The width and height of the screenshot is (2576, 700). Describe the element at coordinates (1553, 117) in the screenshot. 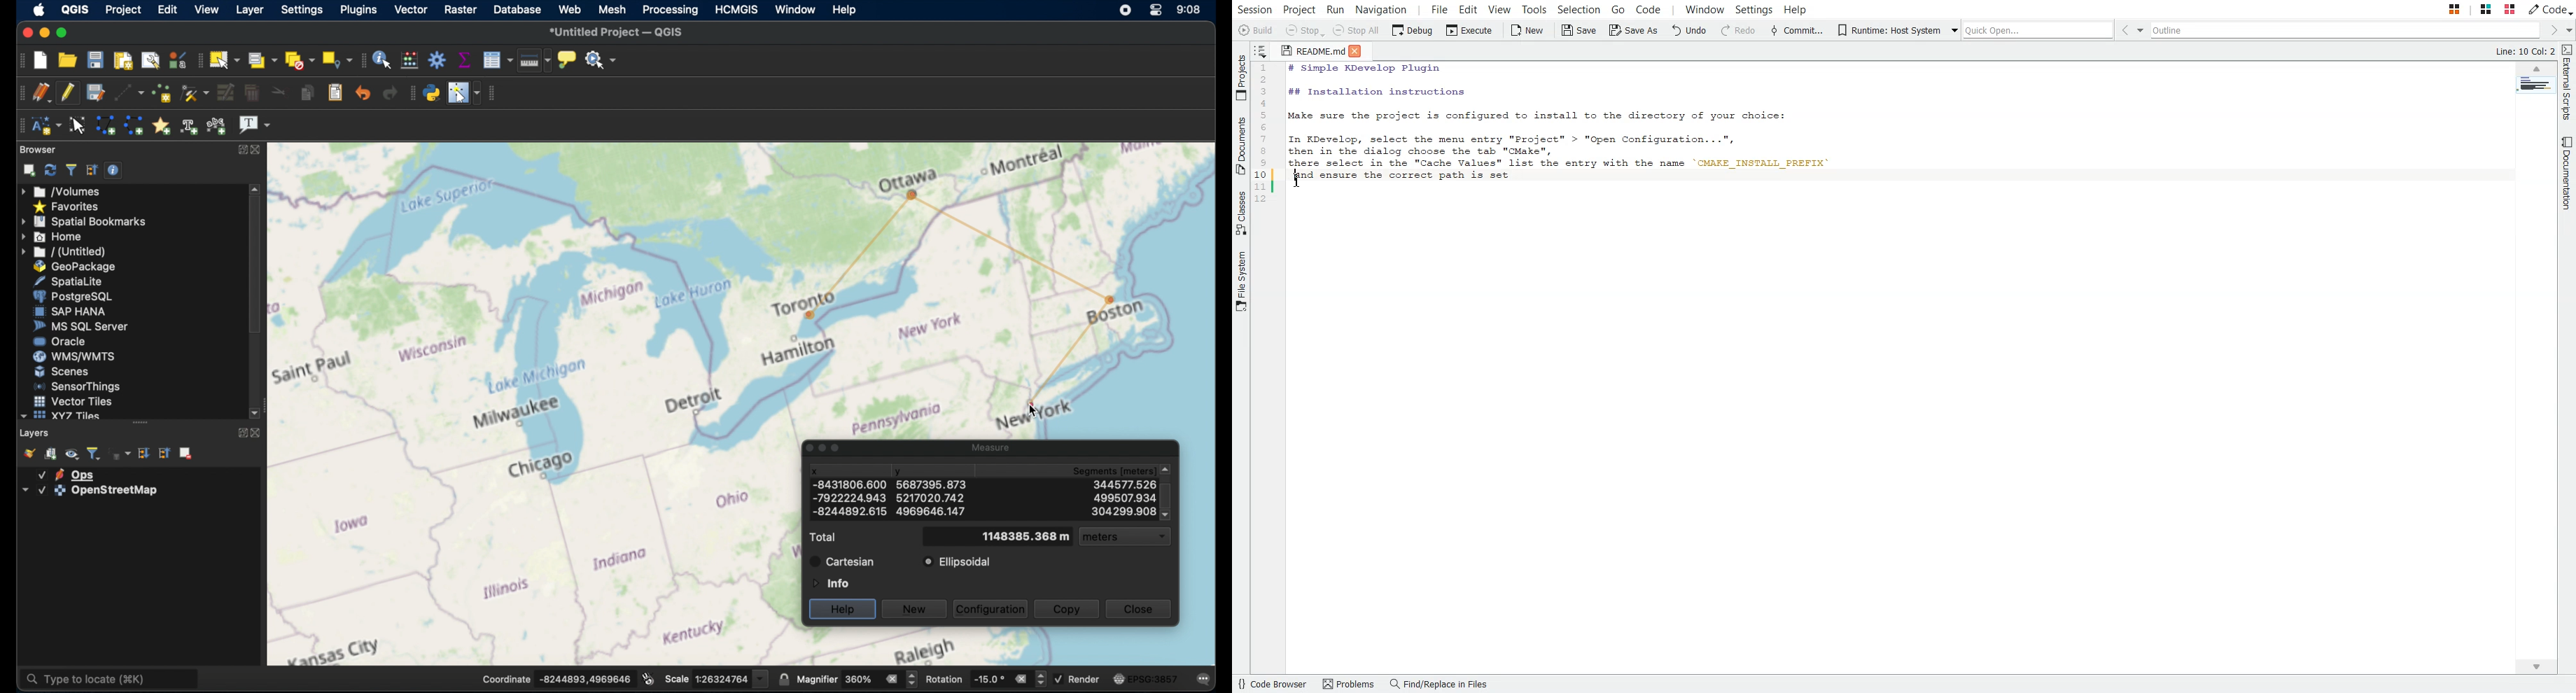

I see `Make sure the project is configured to install to the directory of your choice:` at that location.